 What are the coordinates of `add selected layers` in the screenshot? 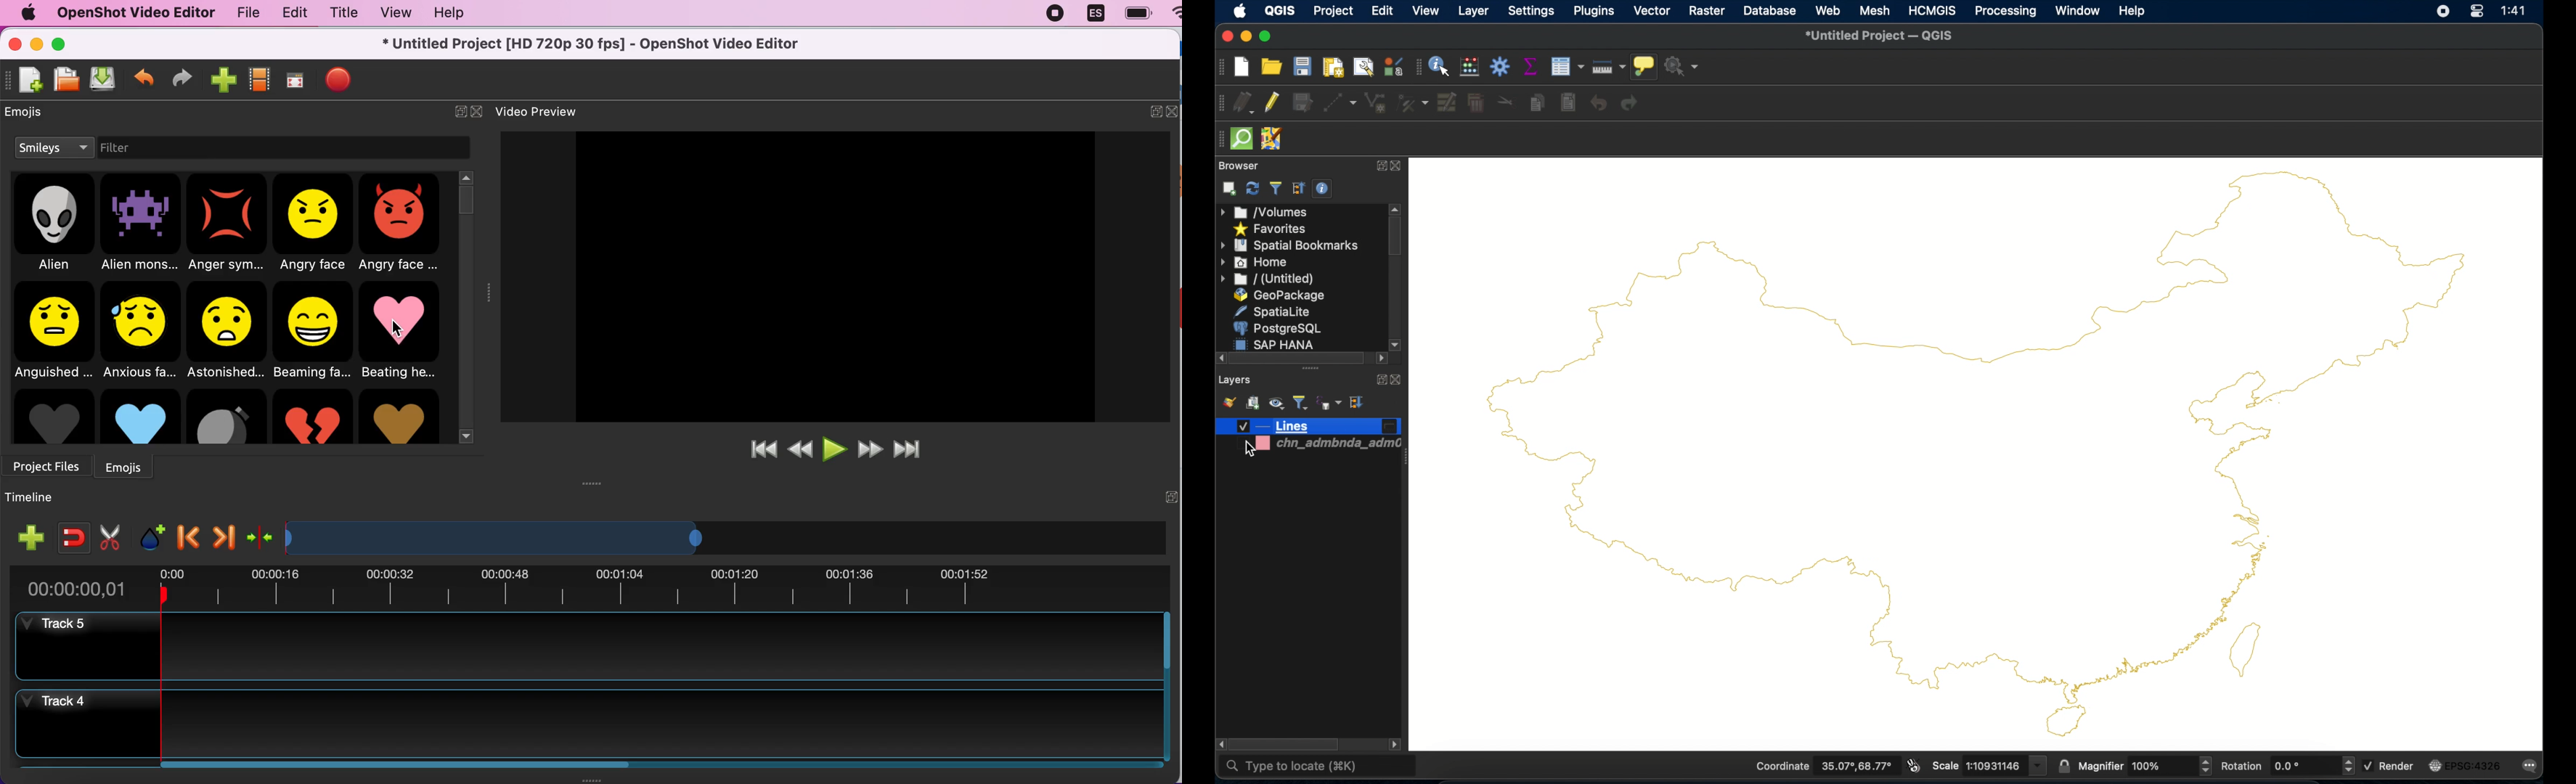 It's located at (1230, 189).